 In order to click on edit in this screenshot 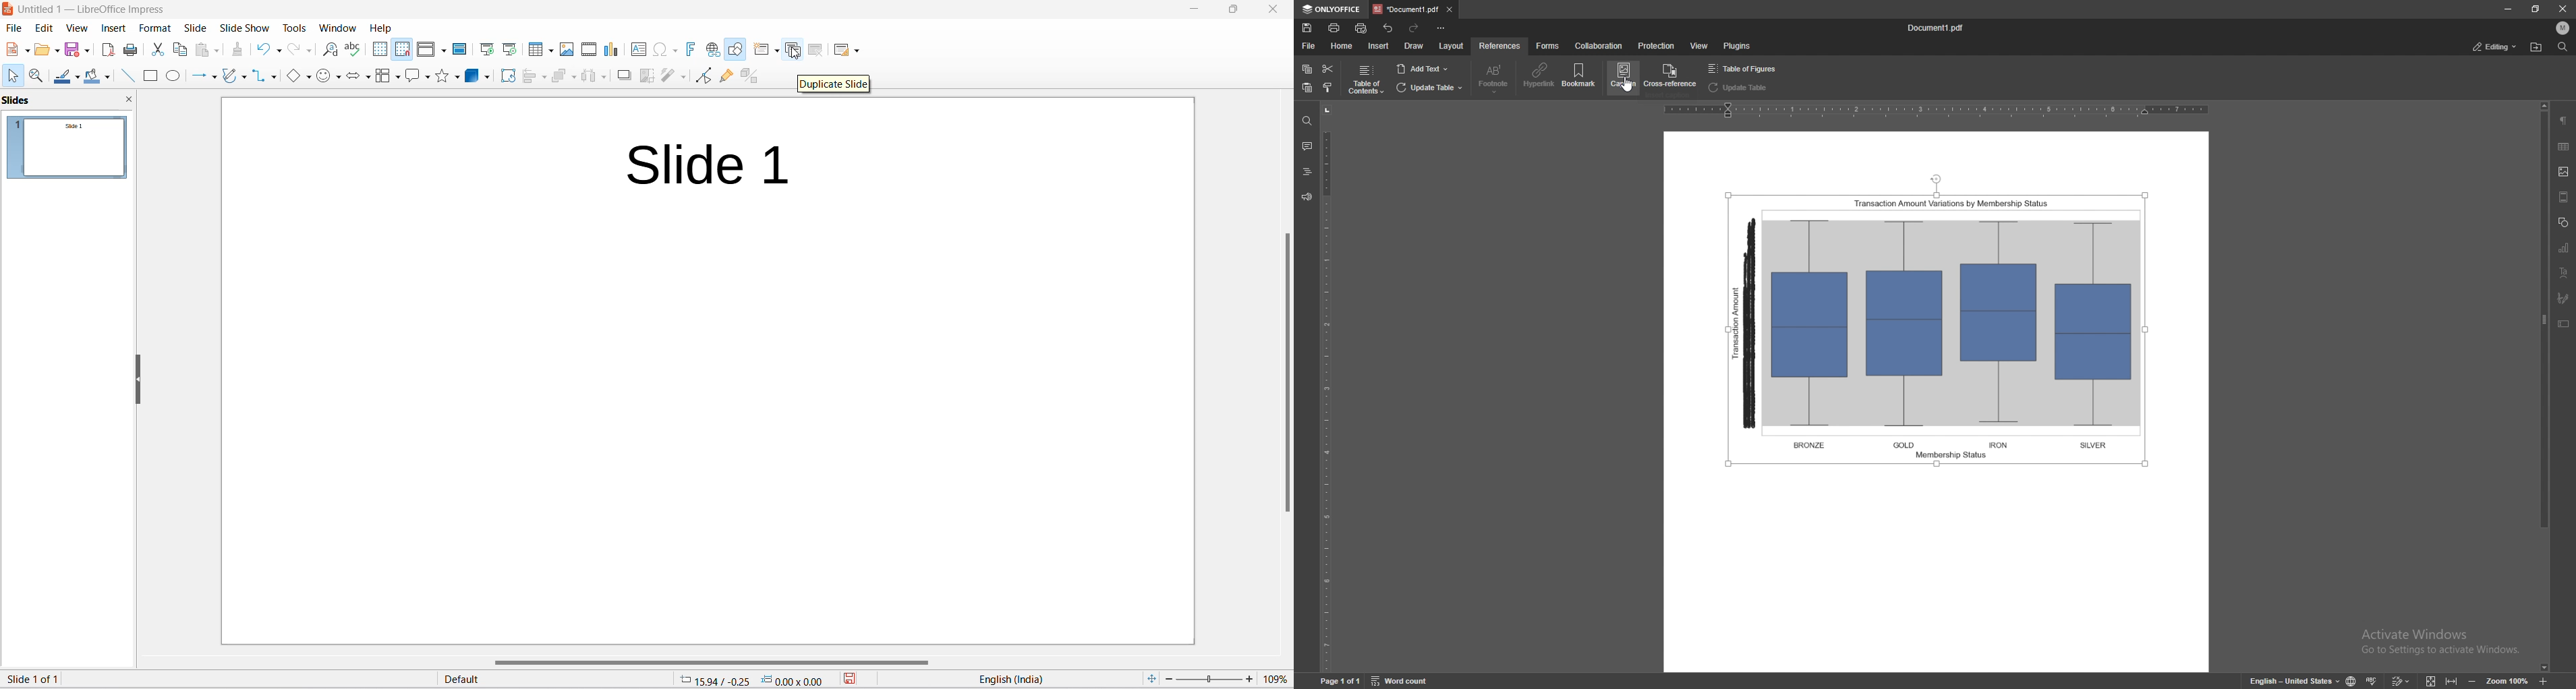, I will do `click(44, 29)`.